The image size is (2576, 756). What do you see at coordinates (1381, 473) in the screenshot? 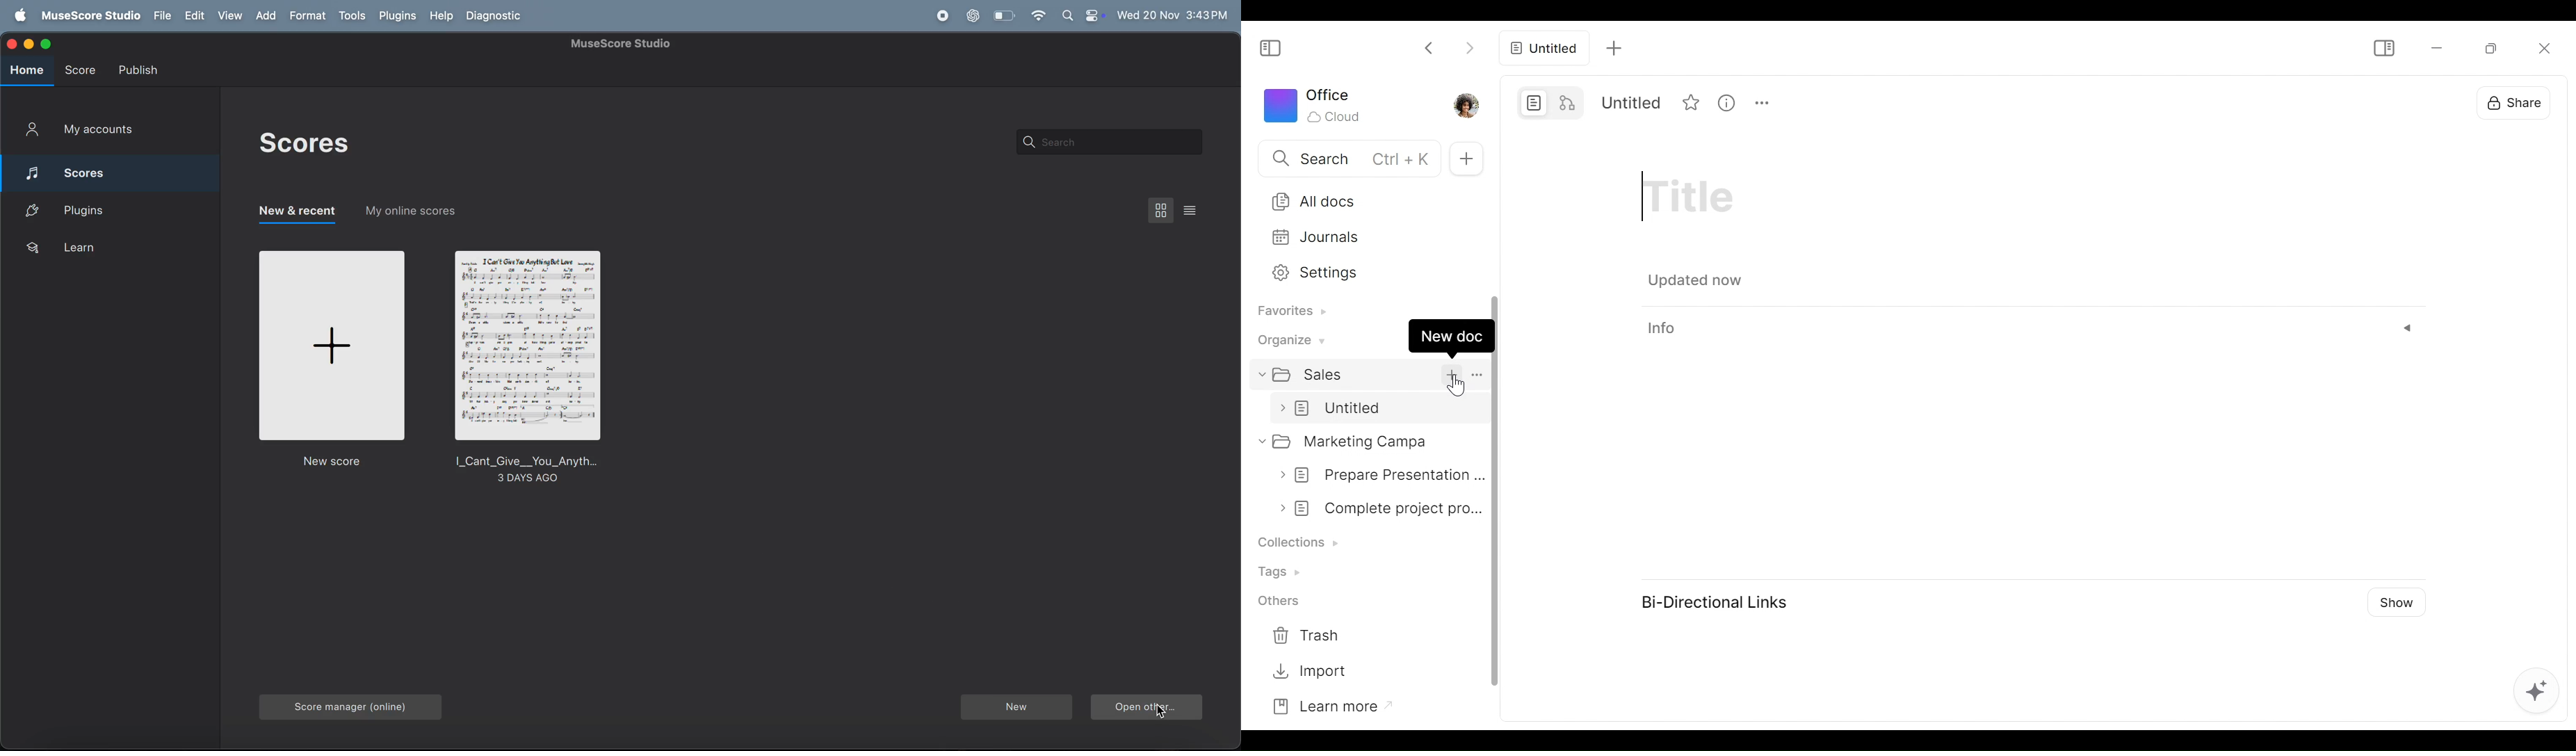
I see `prepare presentation` at bounding box center [1381, 473].